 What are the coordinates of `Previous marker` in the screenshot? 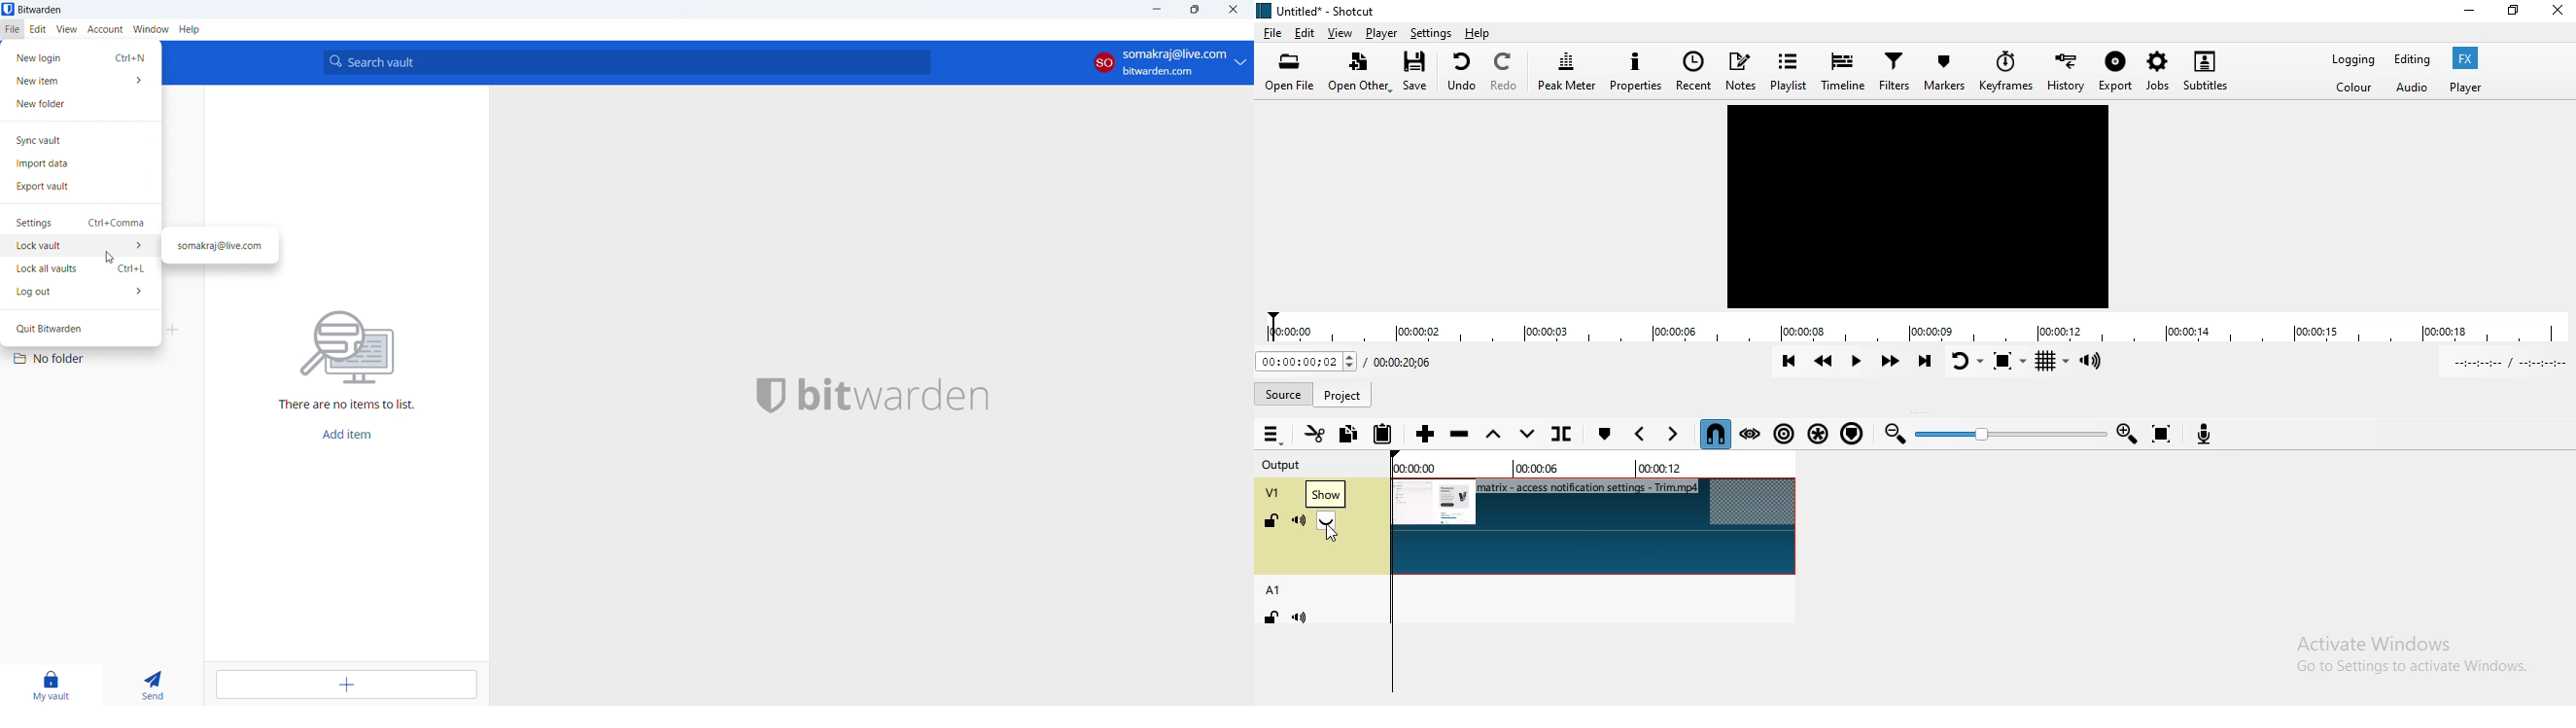 It's located at (1642, 435).